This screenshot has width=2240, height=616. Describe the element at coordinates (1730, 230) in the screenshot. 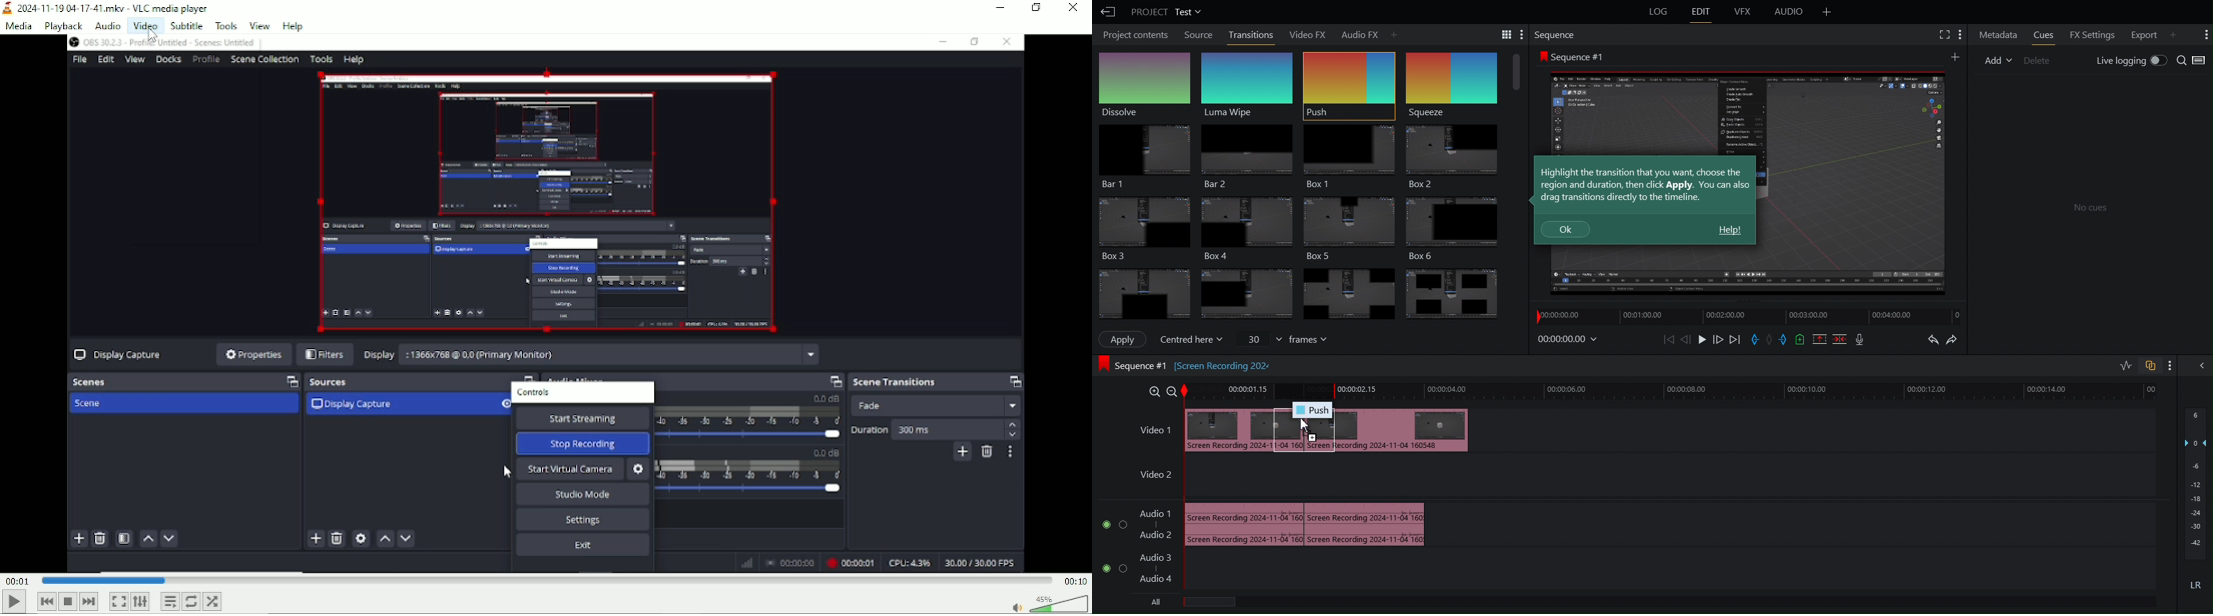

I see `Help` at that location.